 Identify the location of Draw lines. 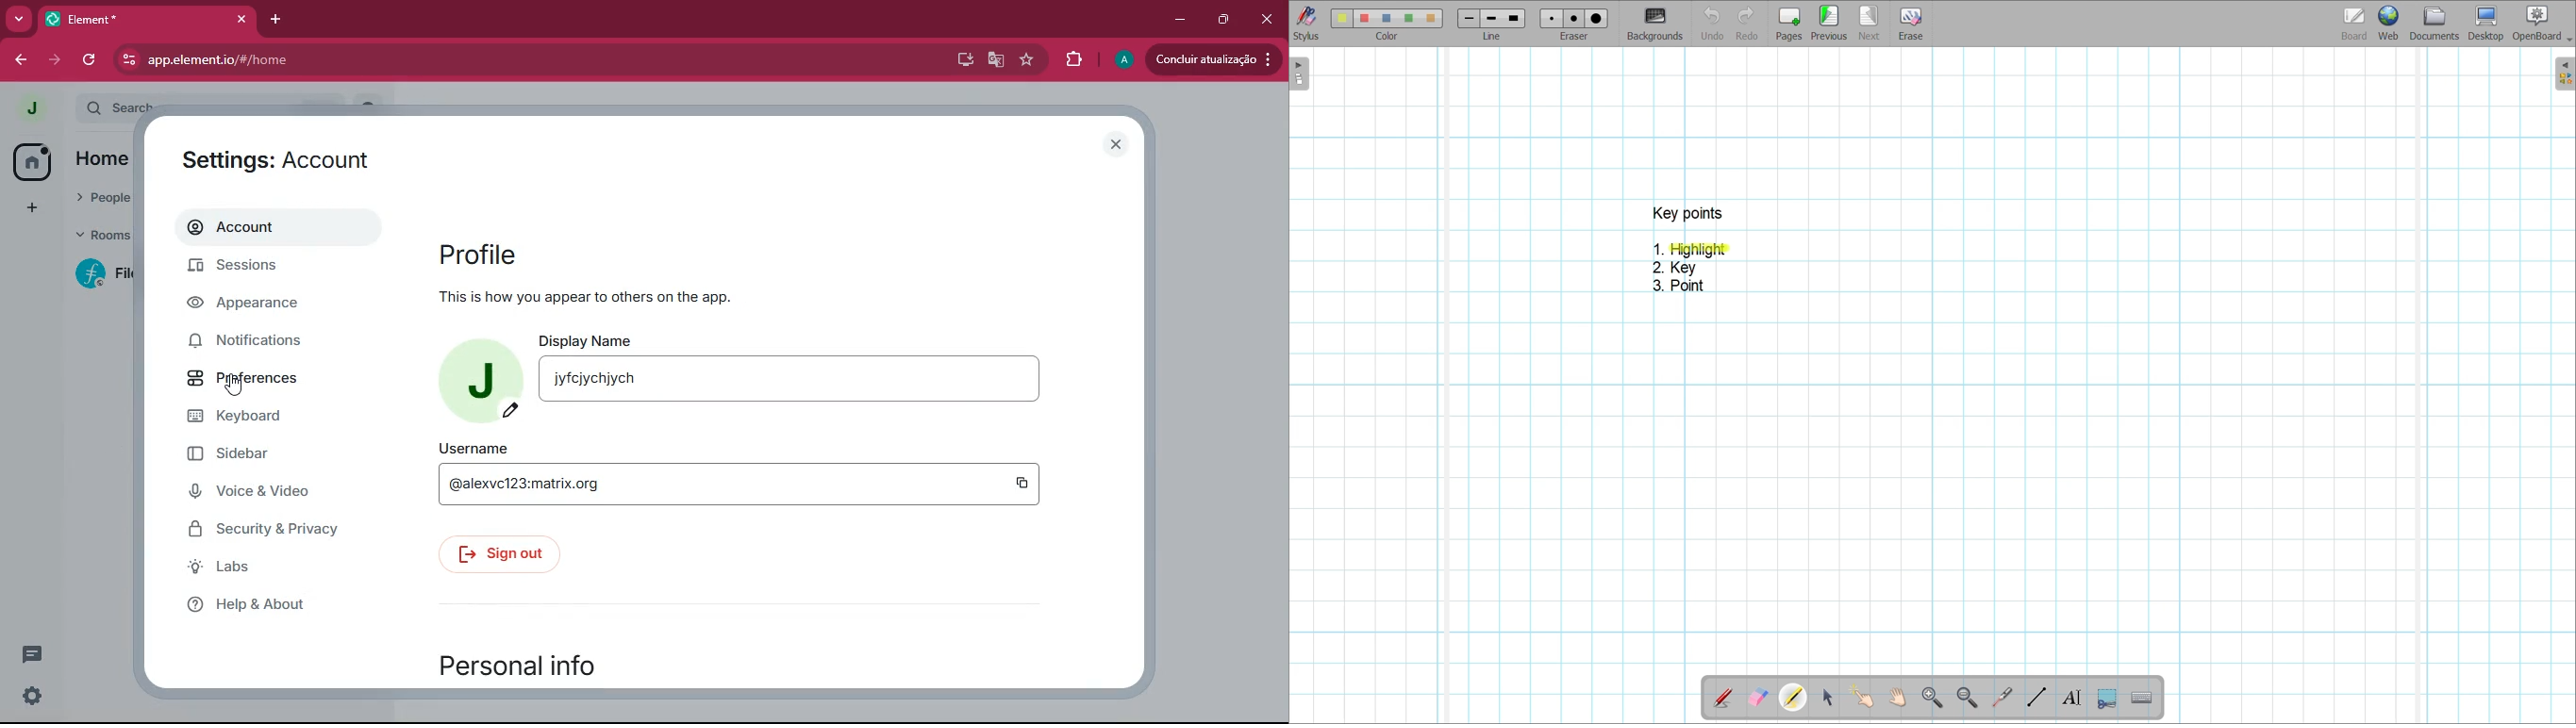
(2036, 697).